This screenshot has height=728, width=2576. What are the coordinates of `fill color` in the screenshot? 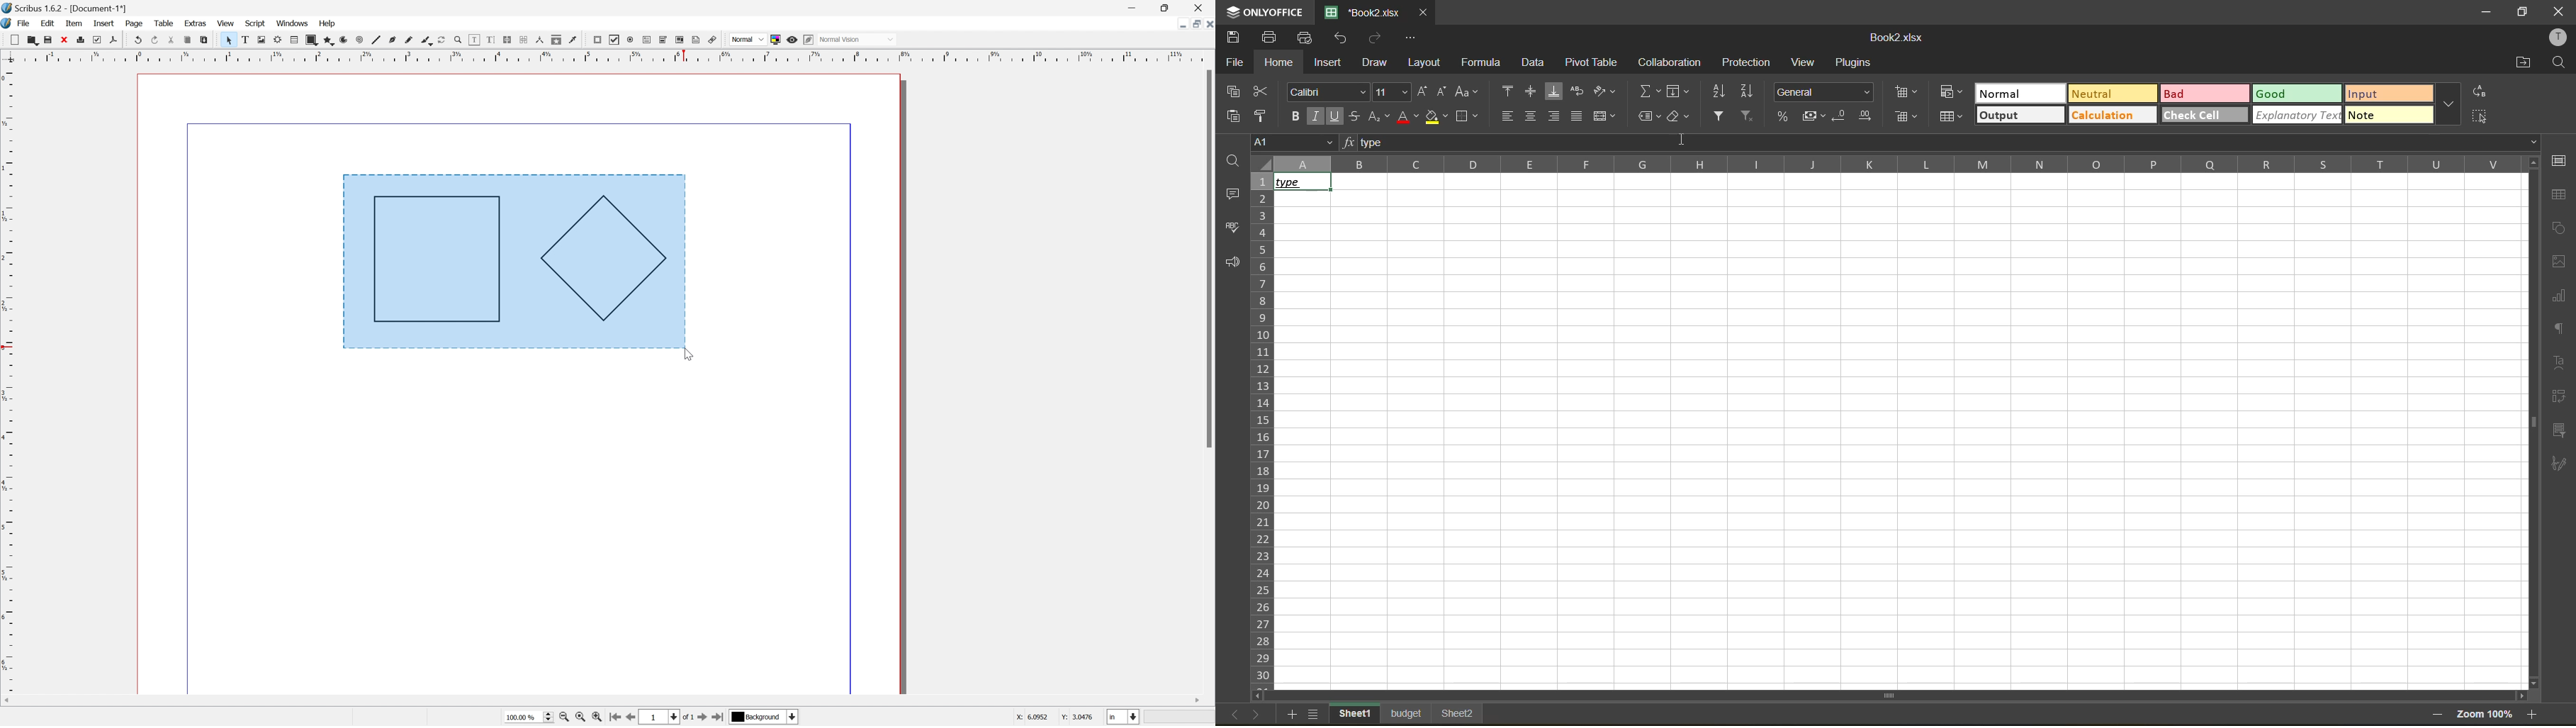 It's located at (1436, 118).